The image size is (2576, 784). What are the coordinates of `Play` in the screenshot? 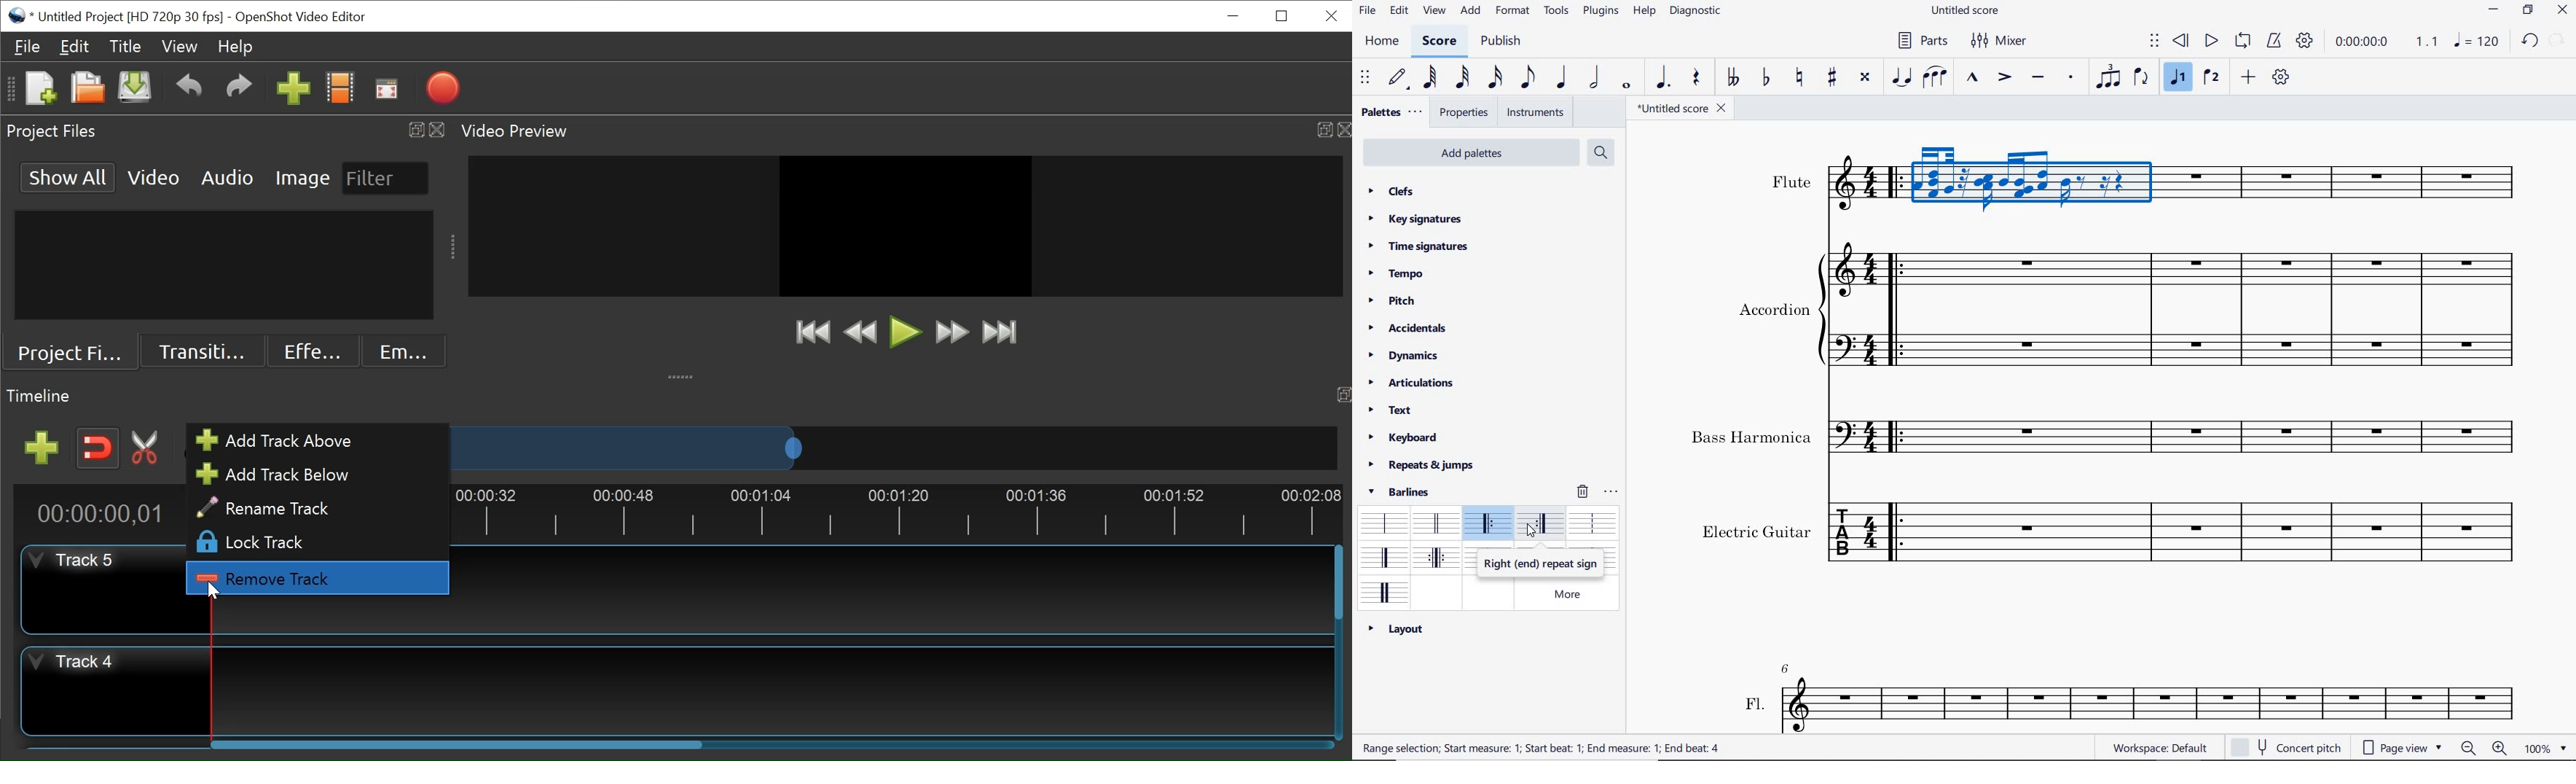 It's located at (904, 334).